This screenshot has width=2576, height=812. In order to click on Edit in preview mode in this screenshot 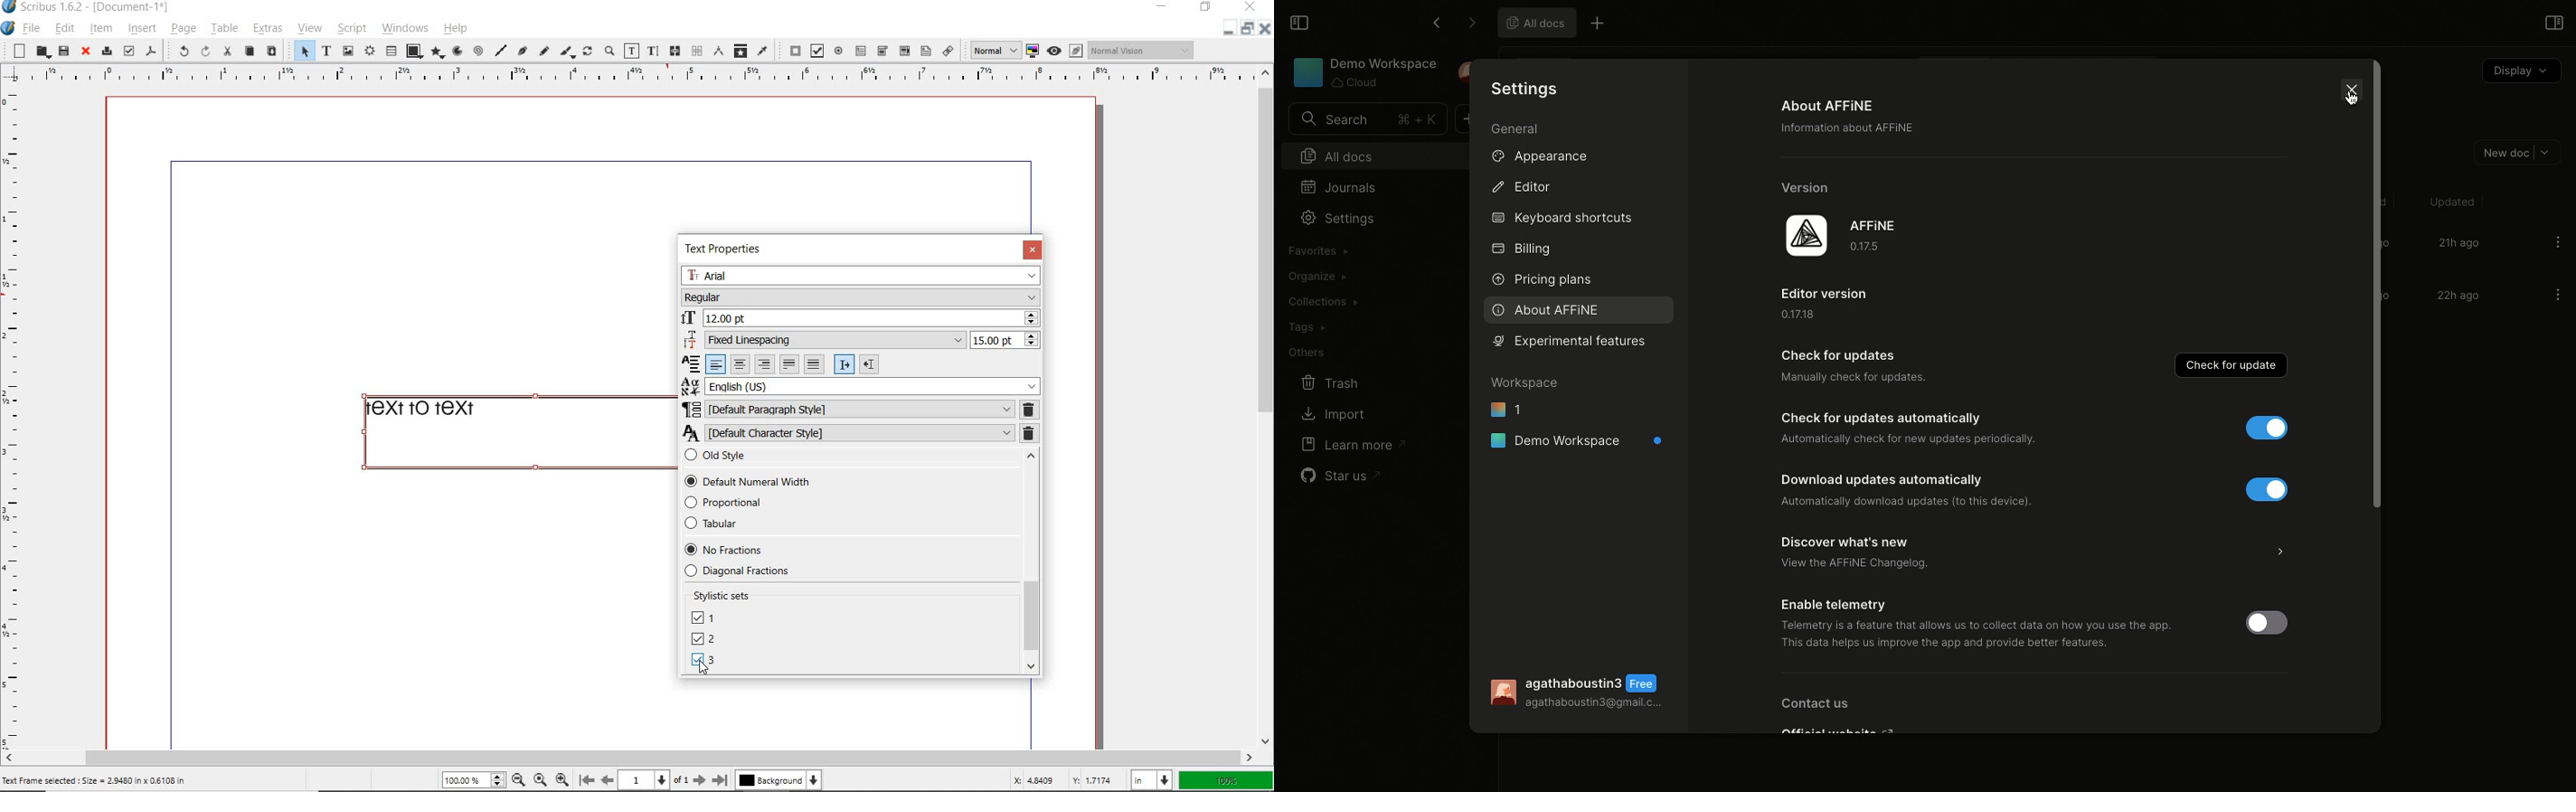, I will do `click(1076, 52)`.